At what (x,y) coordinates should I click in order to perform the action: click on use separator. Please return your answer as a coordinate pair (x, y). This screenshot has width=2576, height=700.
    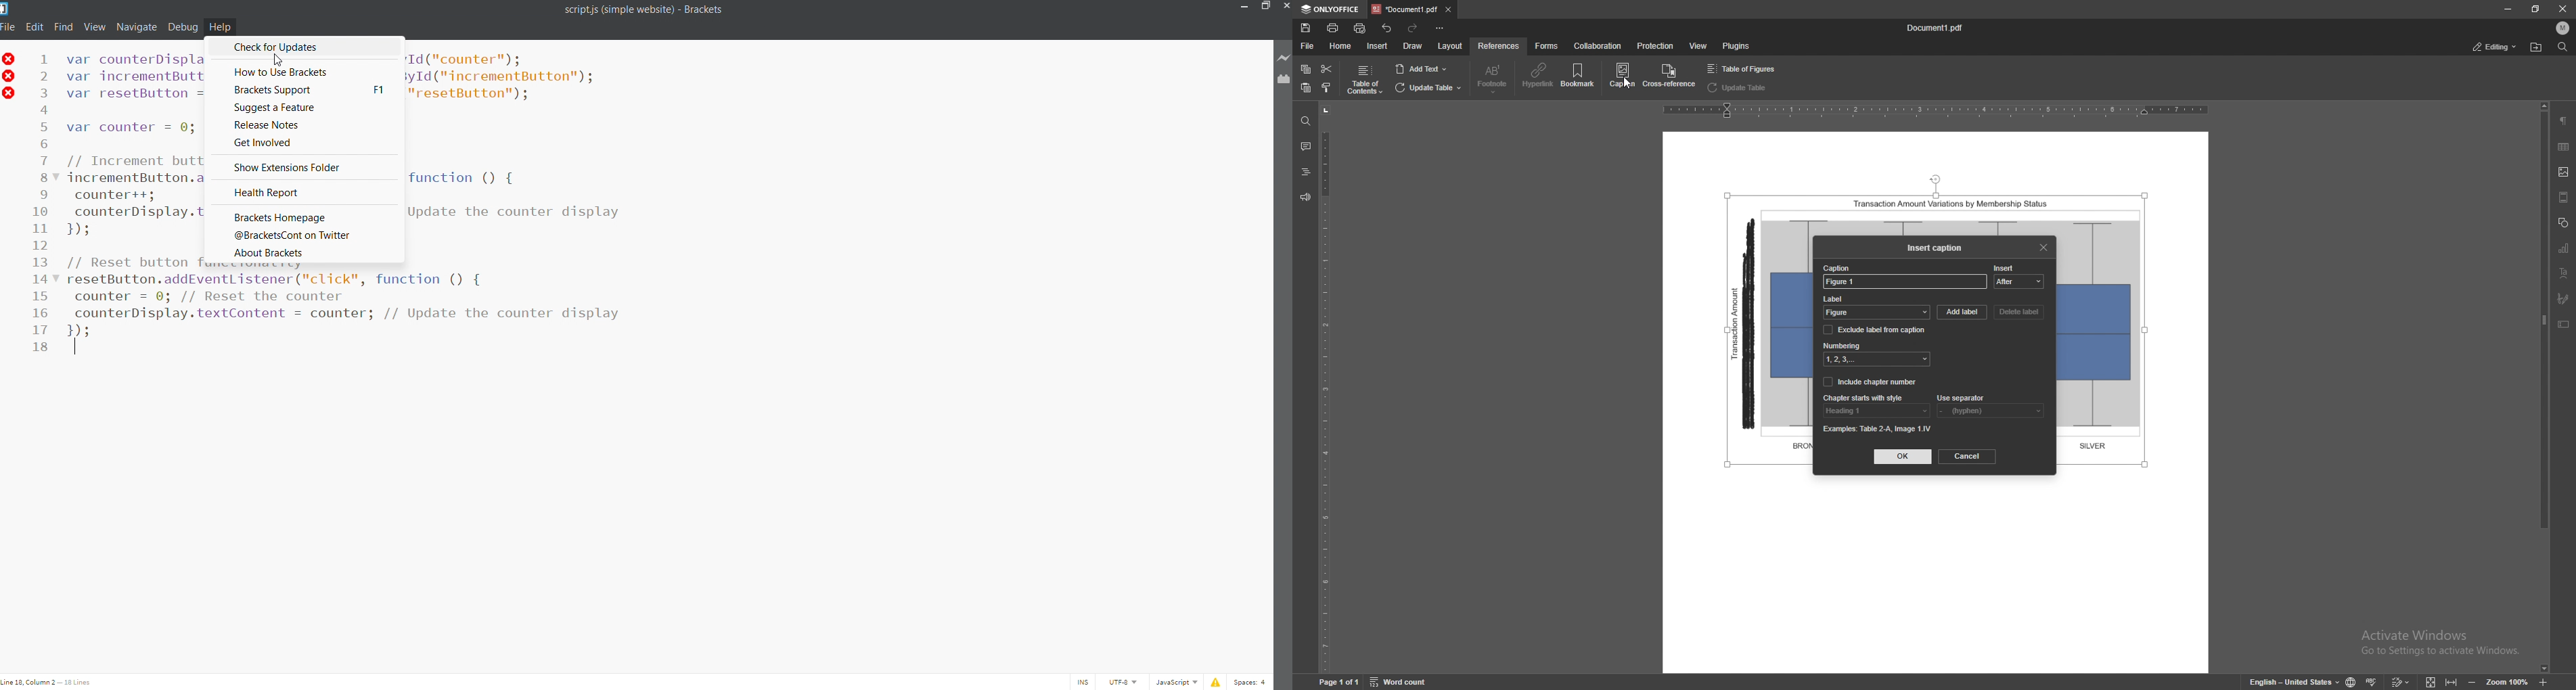
    Looking at the image, I should click on (1962, 398).